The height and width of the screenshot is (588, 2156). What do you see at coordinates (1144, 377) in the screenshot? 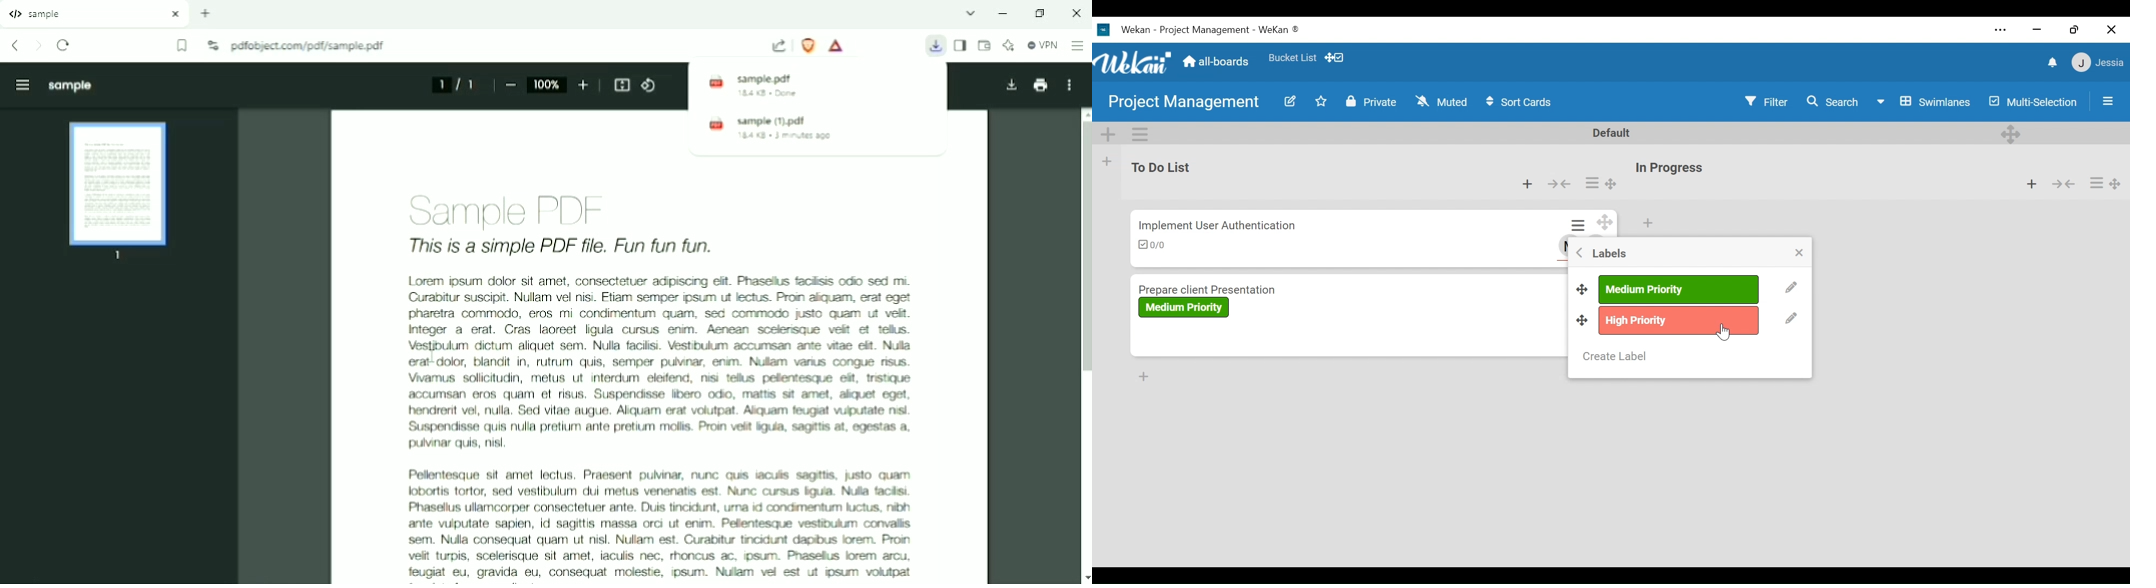
I see `Add Card to Bottom of the list` at bounding box center [1144, 377].